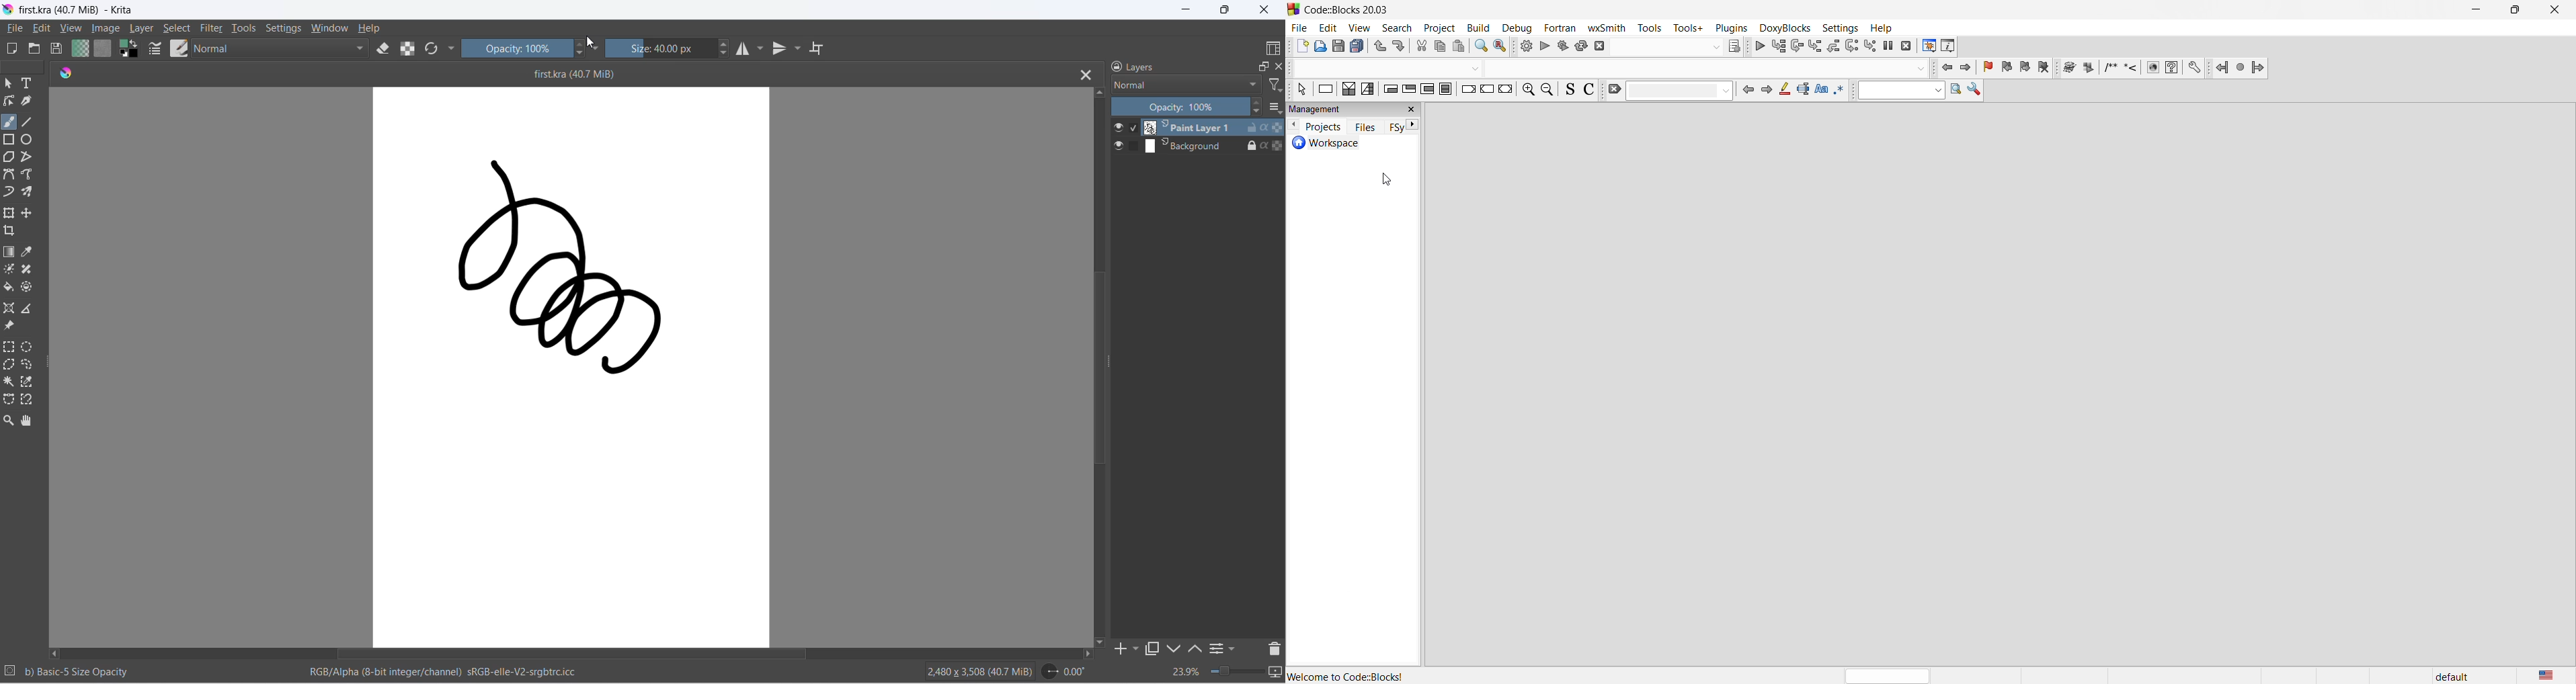  What do you see at coordinates (2132, 69) in the screenshot?
I see `Insert line` at bounding box center [2132, 69].